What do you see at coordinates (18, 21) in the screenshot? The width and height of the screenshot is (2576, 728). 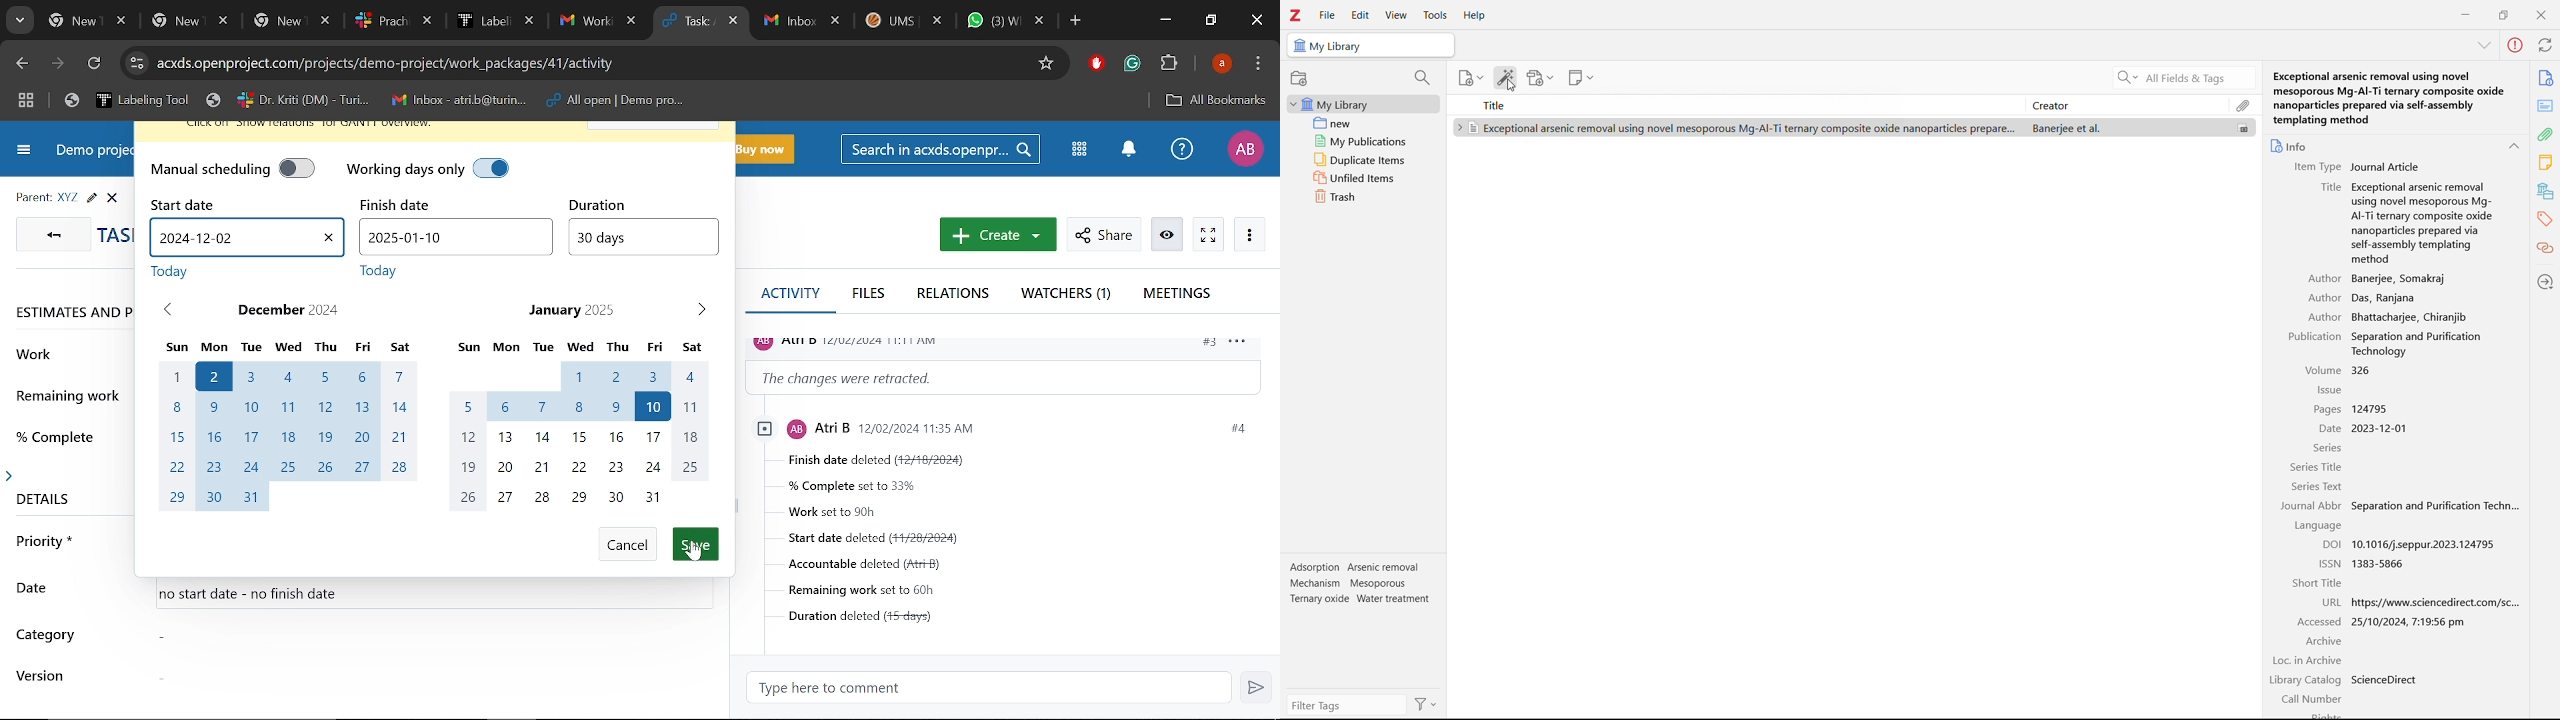 I see `Search tabs` at bounding box center [18, 21].